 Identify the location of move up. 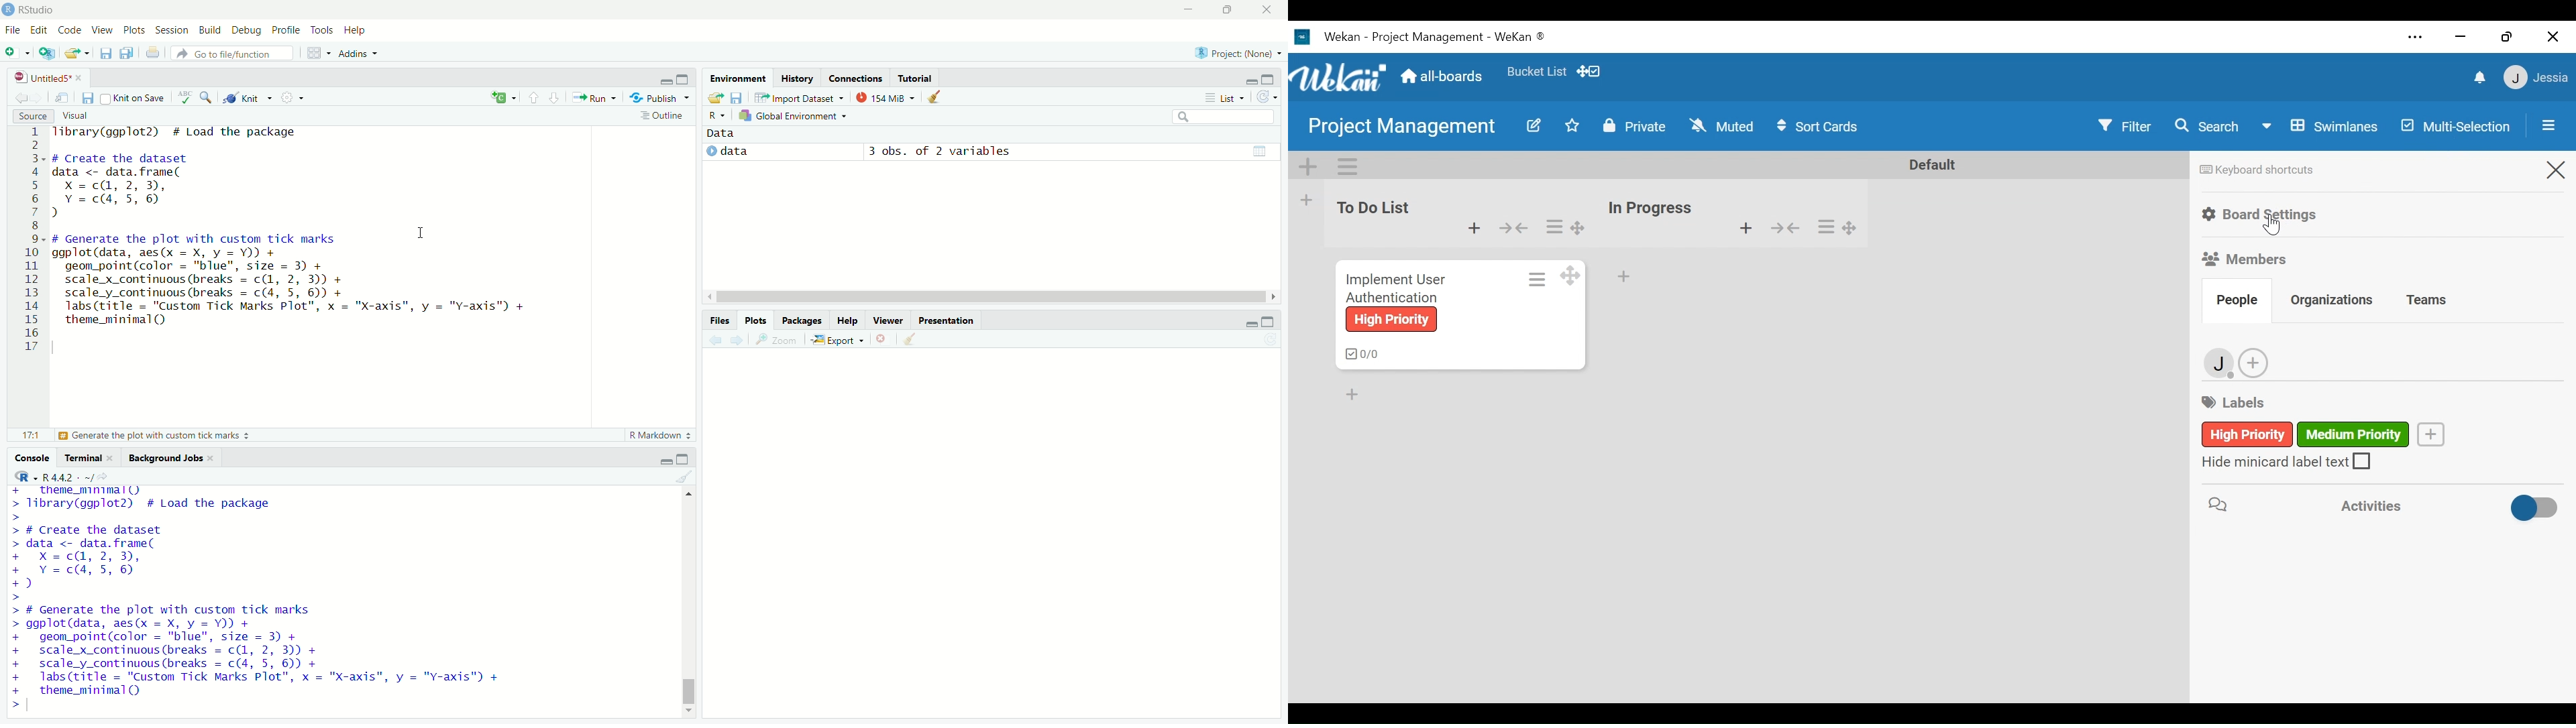
(690, 497).